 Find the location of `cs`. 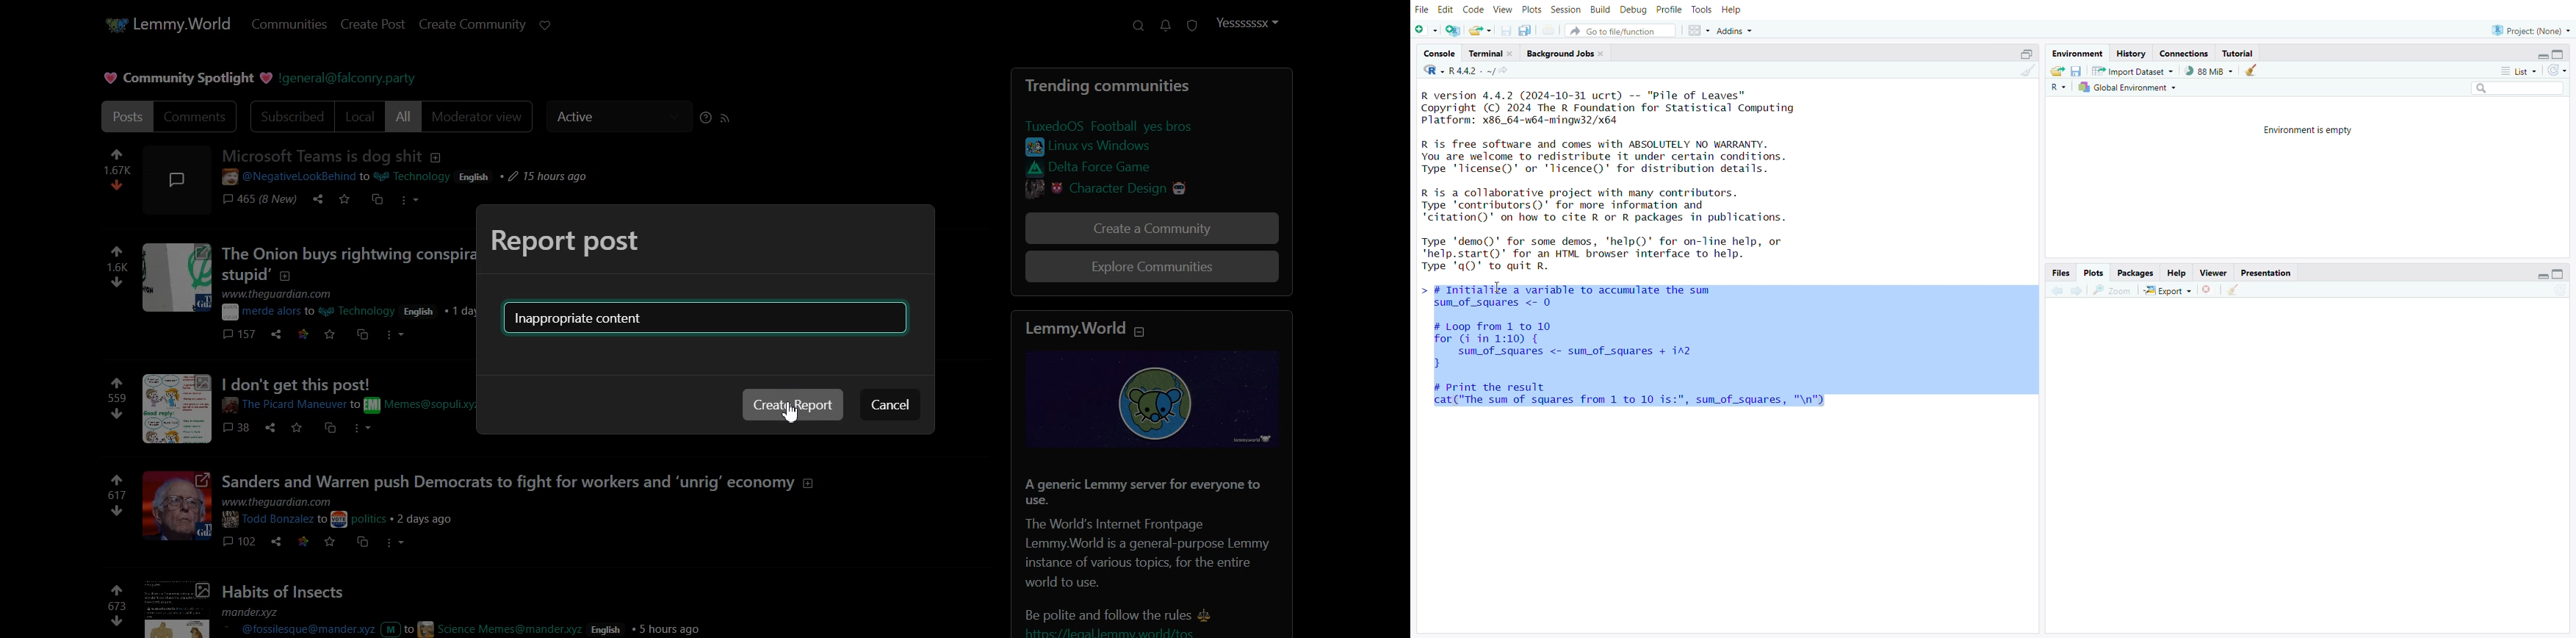

cs is located at coordinates (331, 429).